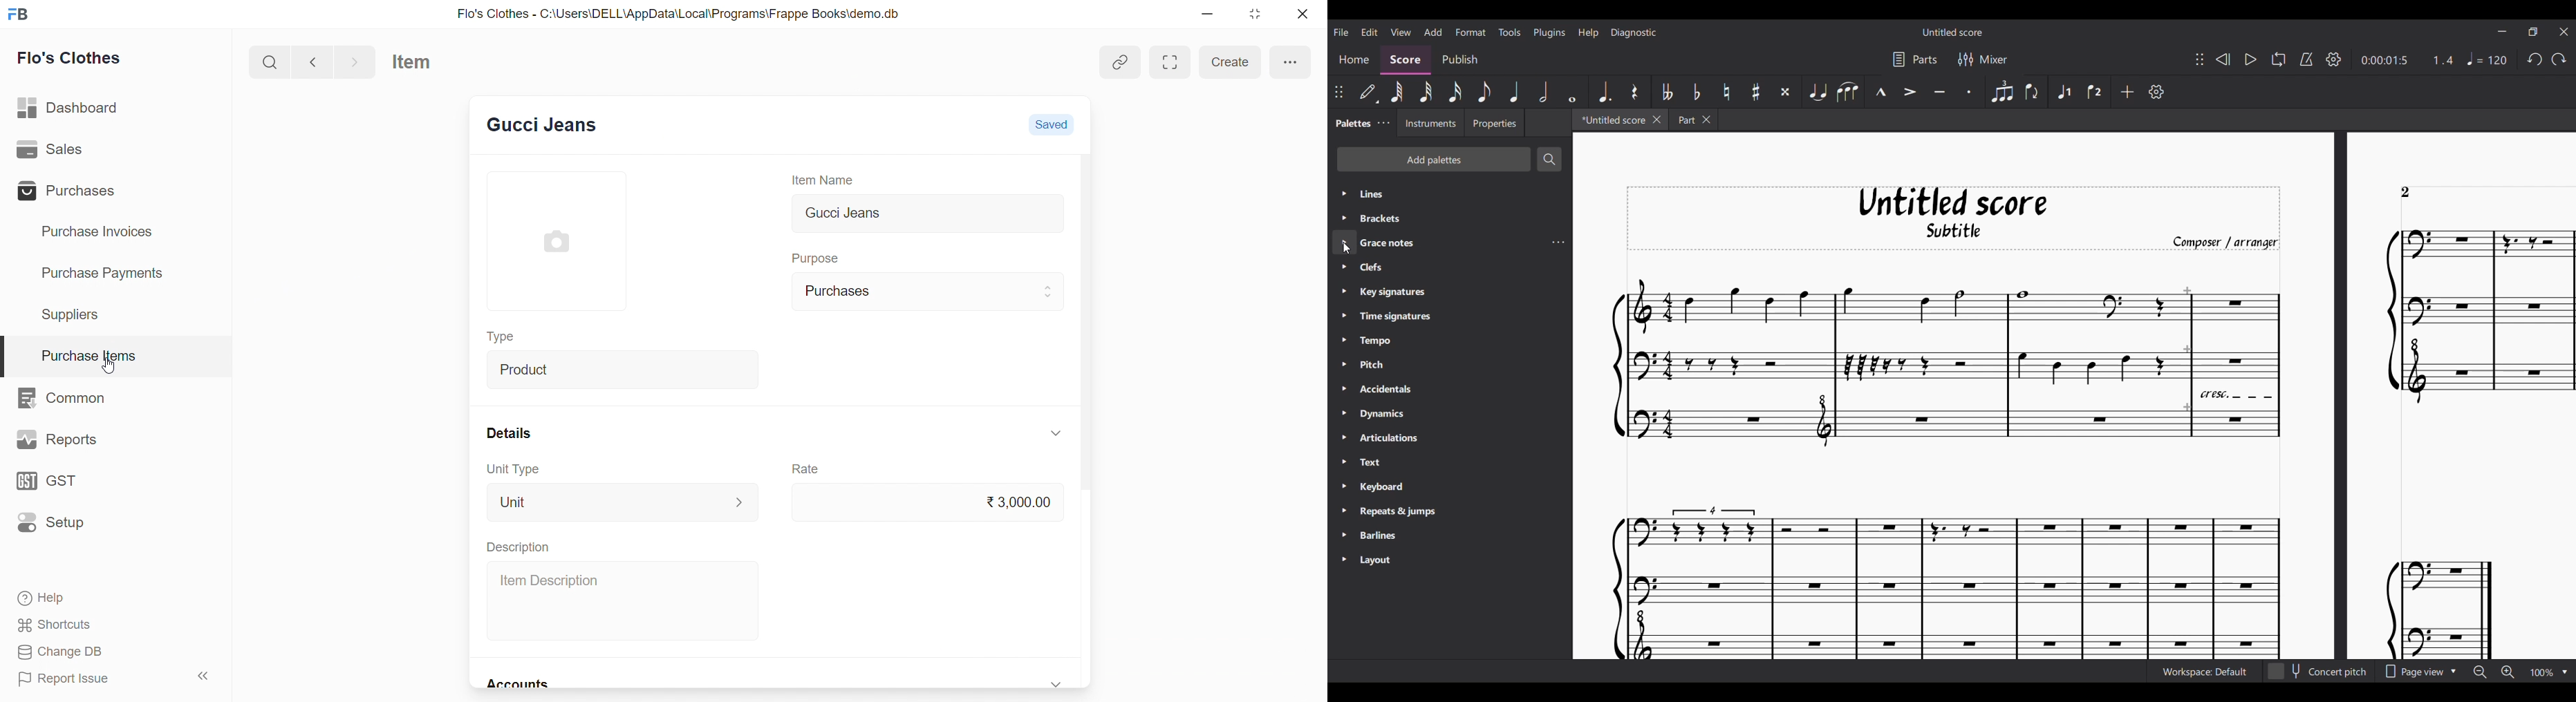  I want to click on Unit, so click(624, 502).